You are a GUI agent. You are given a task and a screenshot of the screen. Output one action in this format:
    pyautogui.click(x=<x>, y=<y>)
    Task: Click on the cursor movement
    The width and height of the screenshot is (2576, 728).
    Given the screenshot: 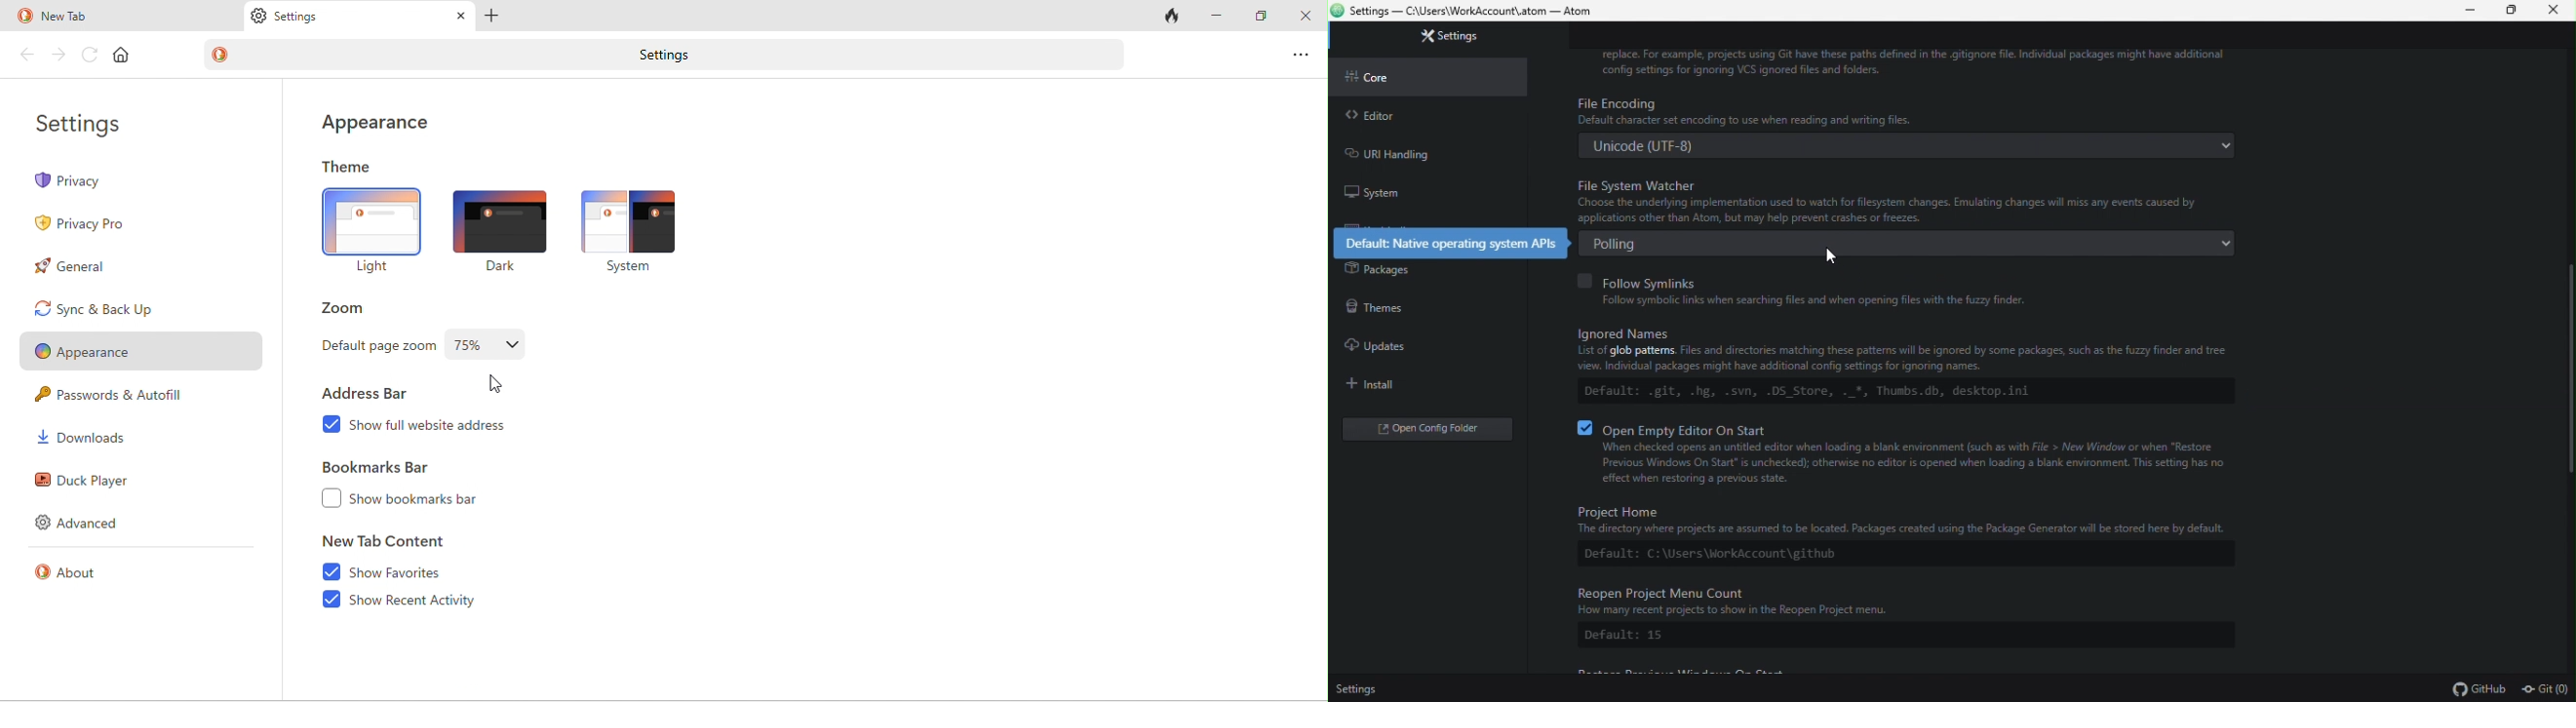 What is the action you would take?
    pyautogui.click(x=494, y=385)
    